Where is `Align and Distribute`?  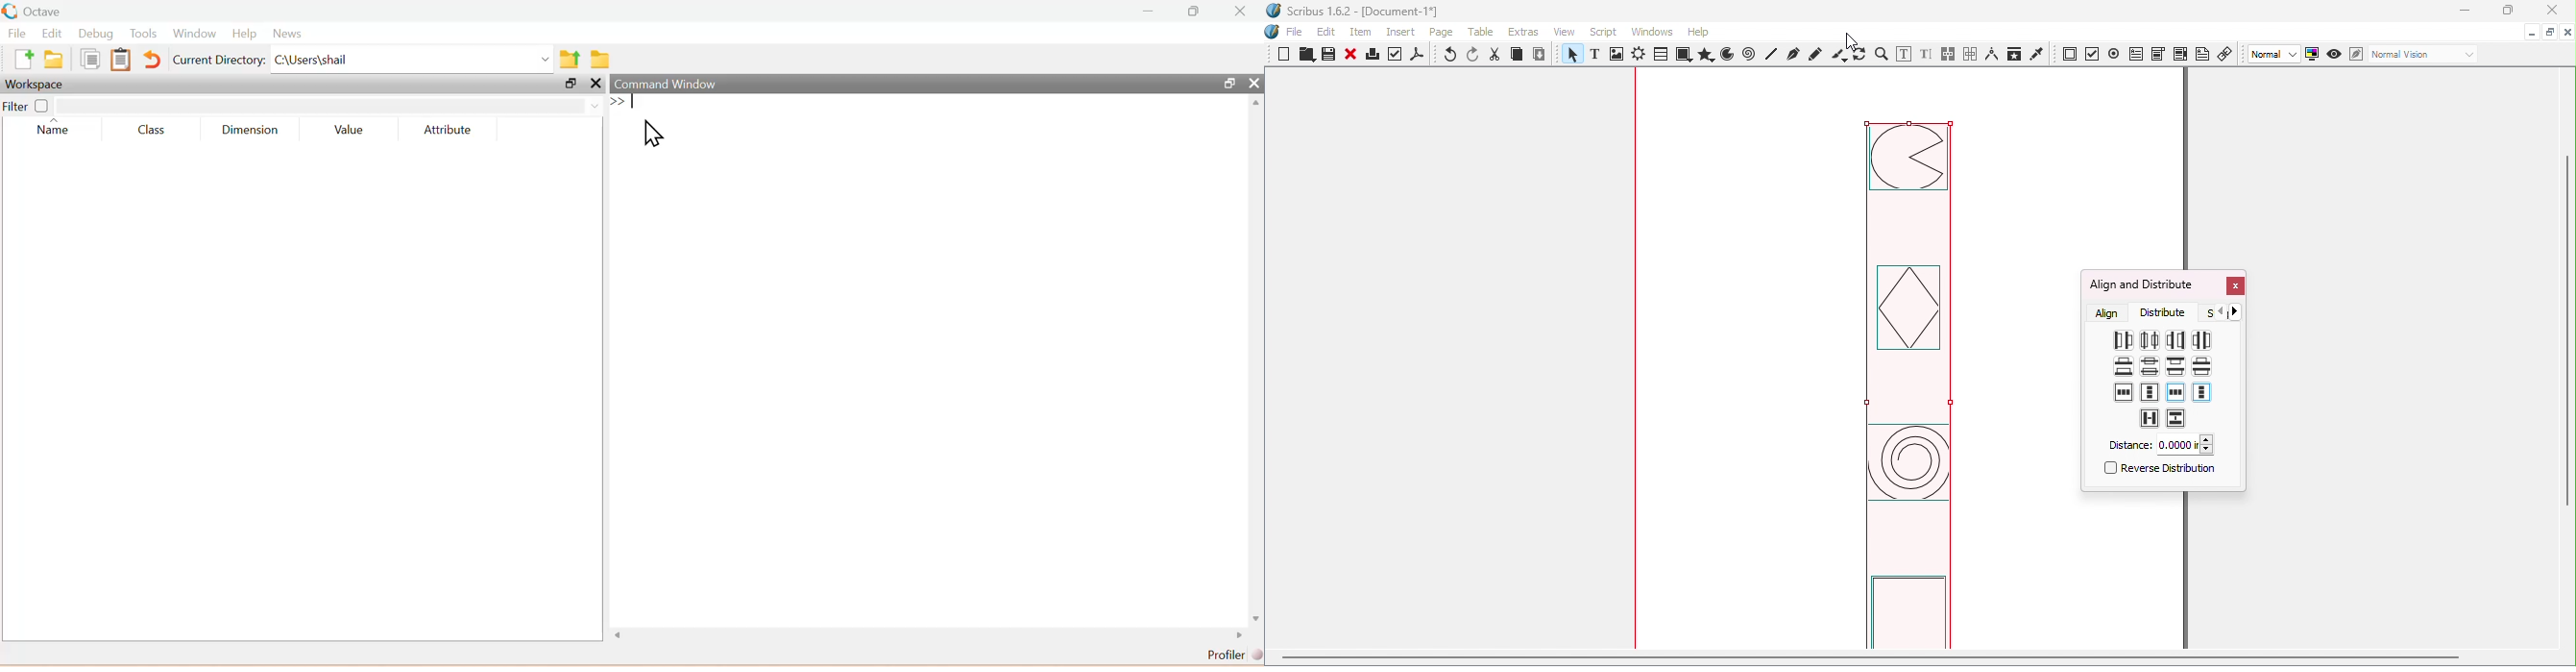 Align and Distribute is located at coordinates (2141, 284).